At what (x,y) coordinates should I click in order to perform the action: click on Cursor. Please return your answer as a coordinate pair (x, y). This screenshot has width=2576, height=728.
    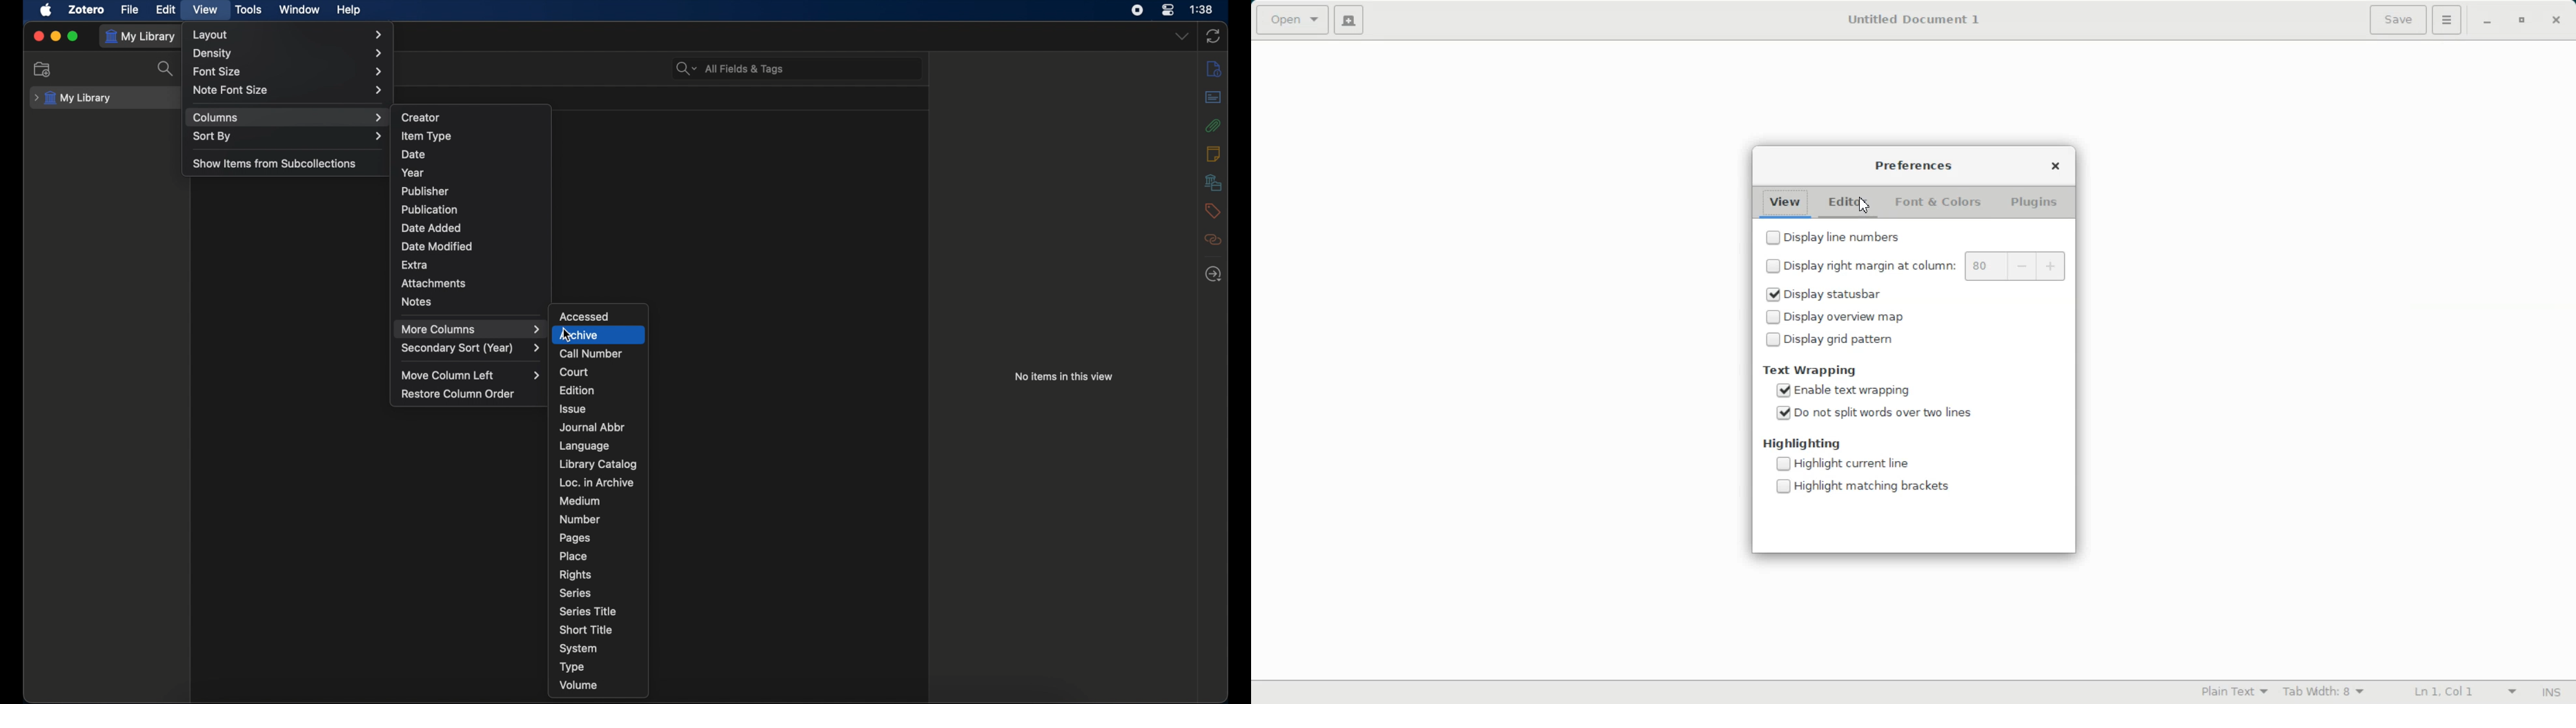
    Looking at the image, I should click on (1865, 206).